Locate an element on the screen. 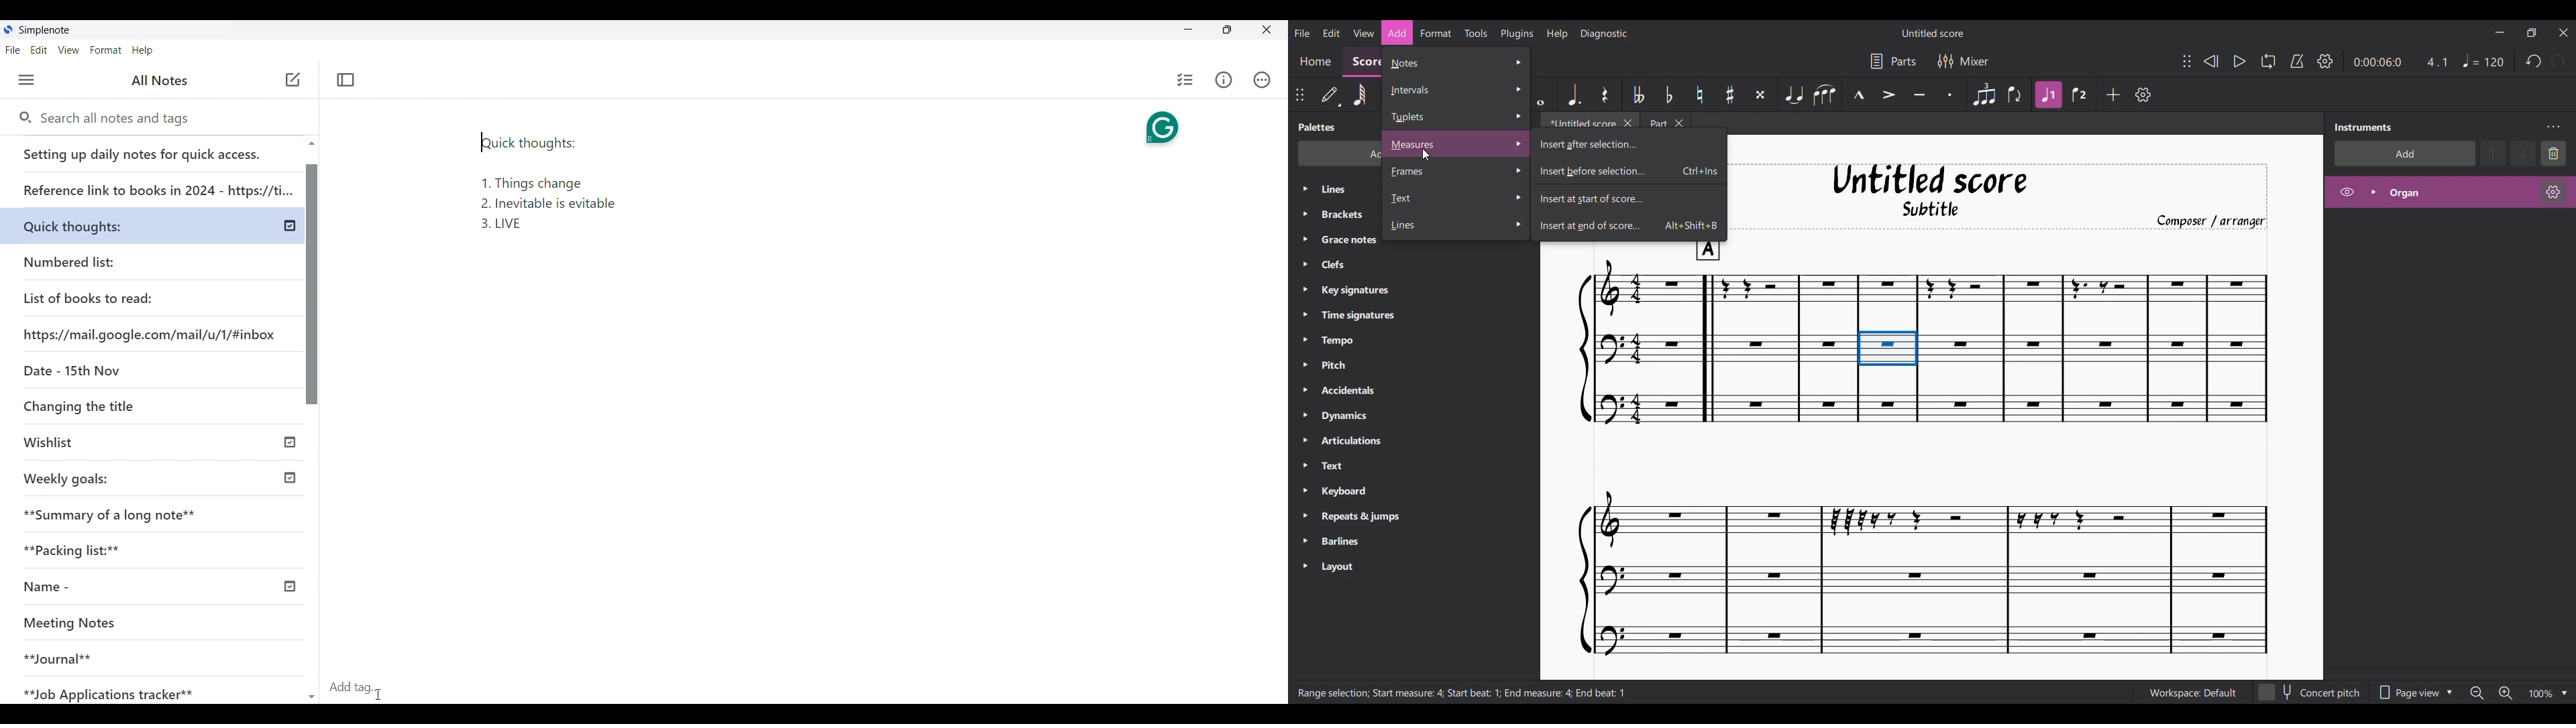  Quick slide to top is located at coordinates (311, 143).